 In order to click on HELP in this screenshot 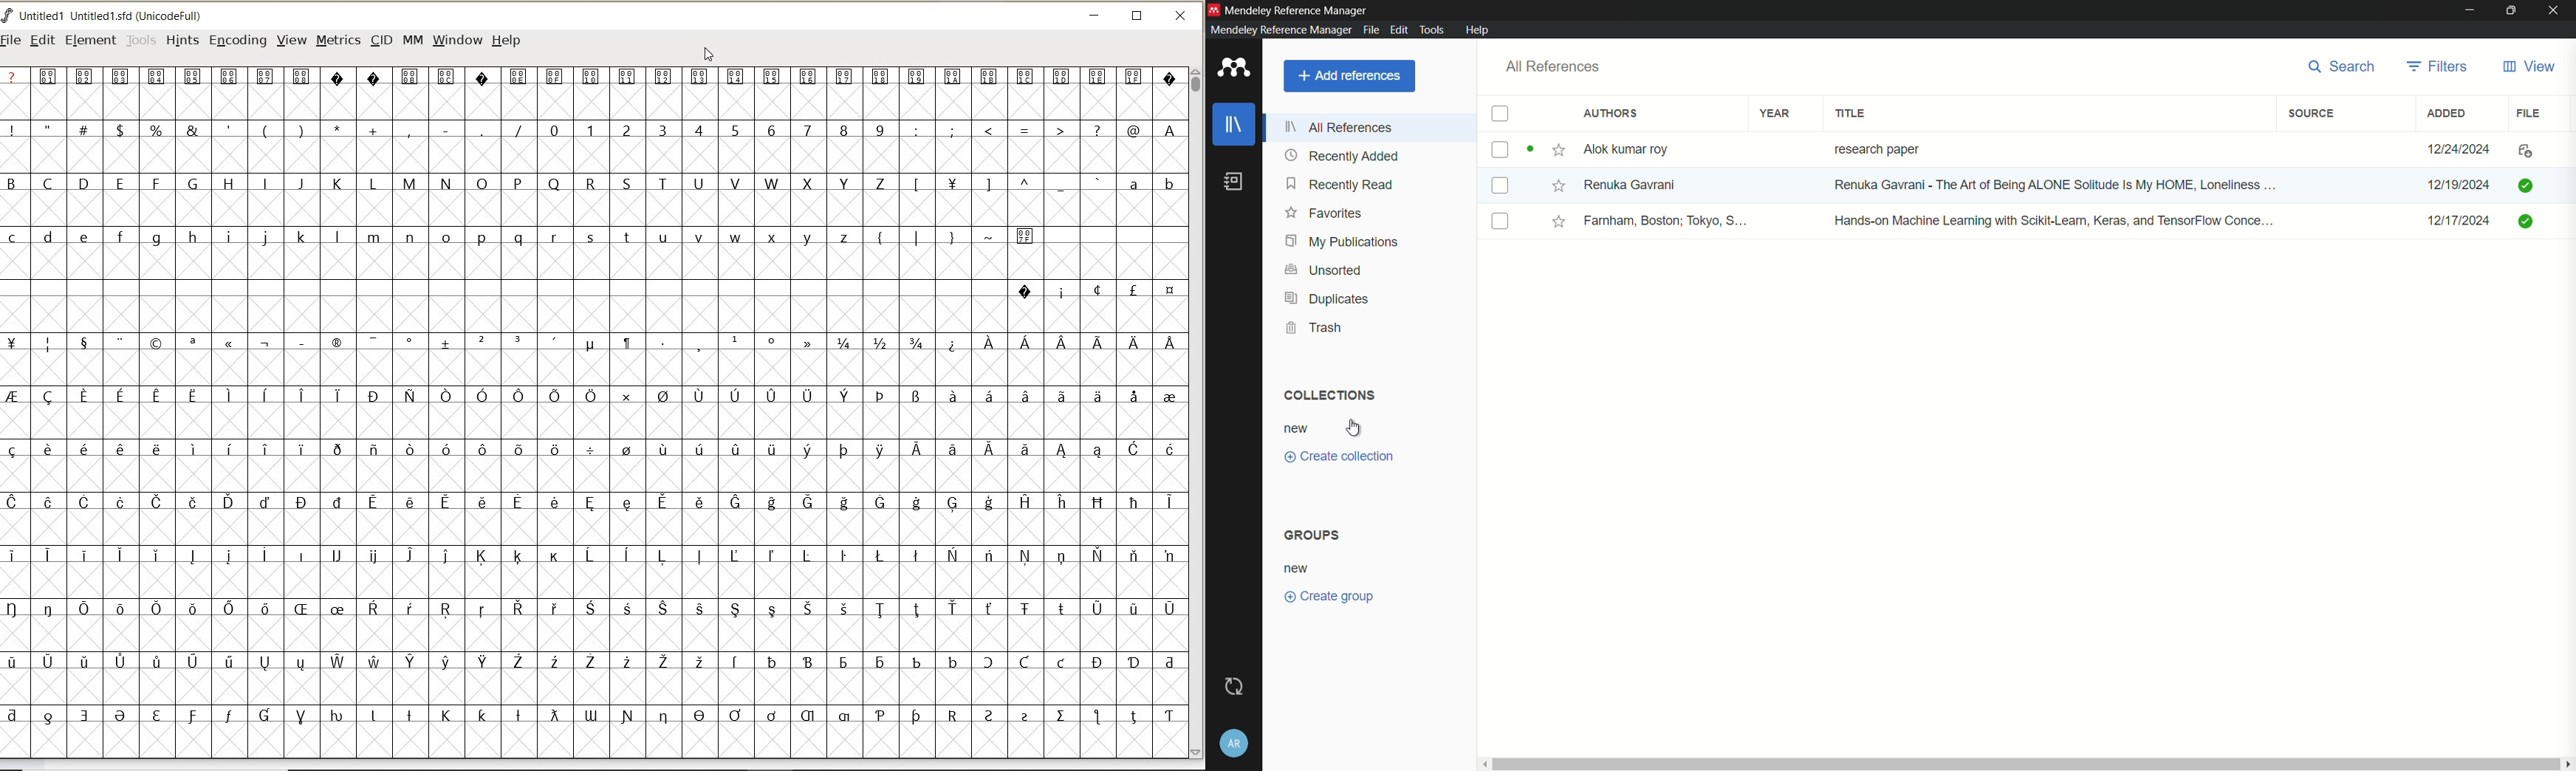, I will do `click(506, 39)`.